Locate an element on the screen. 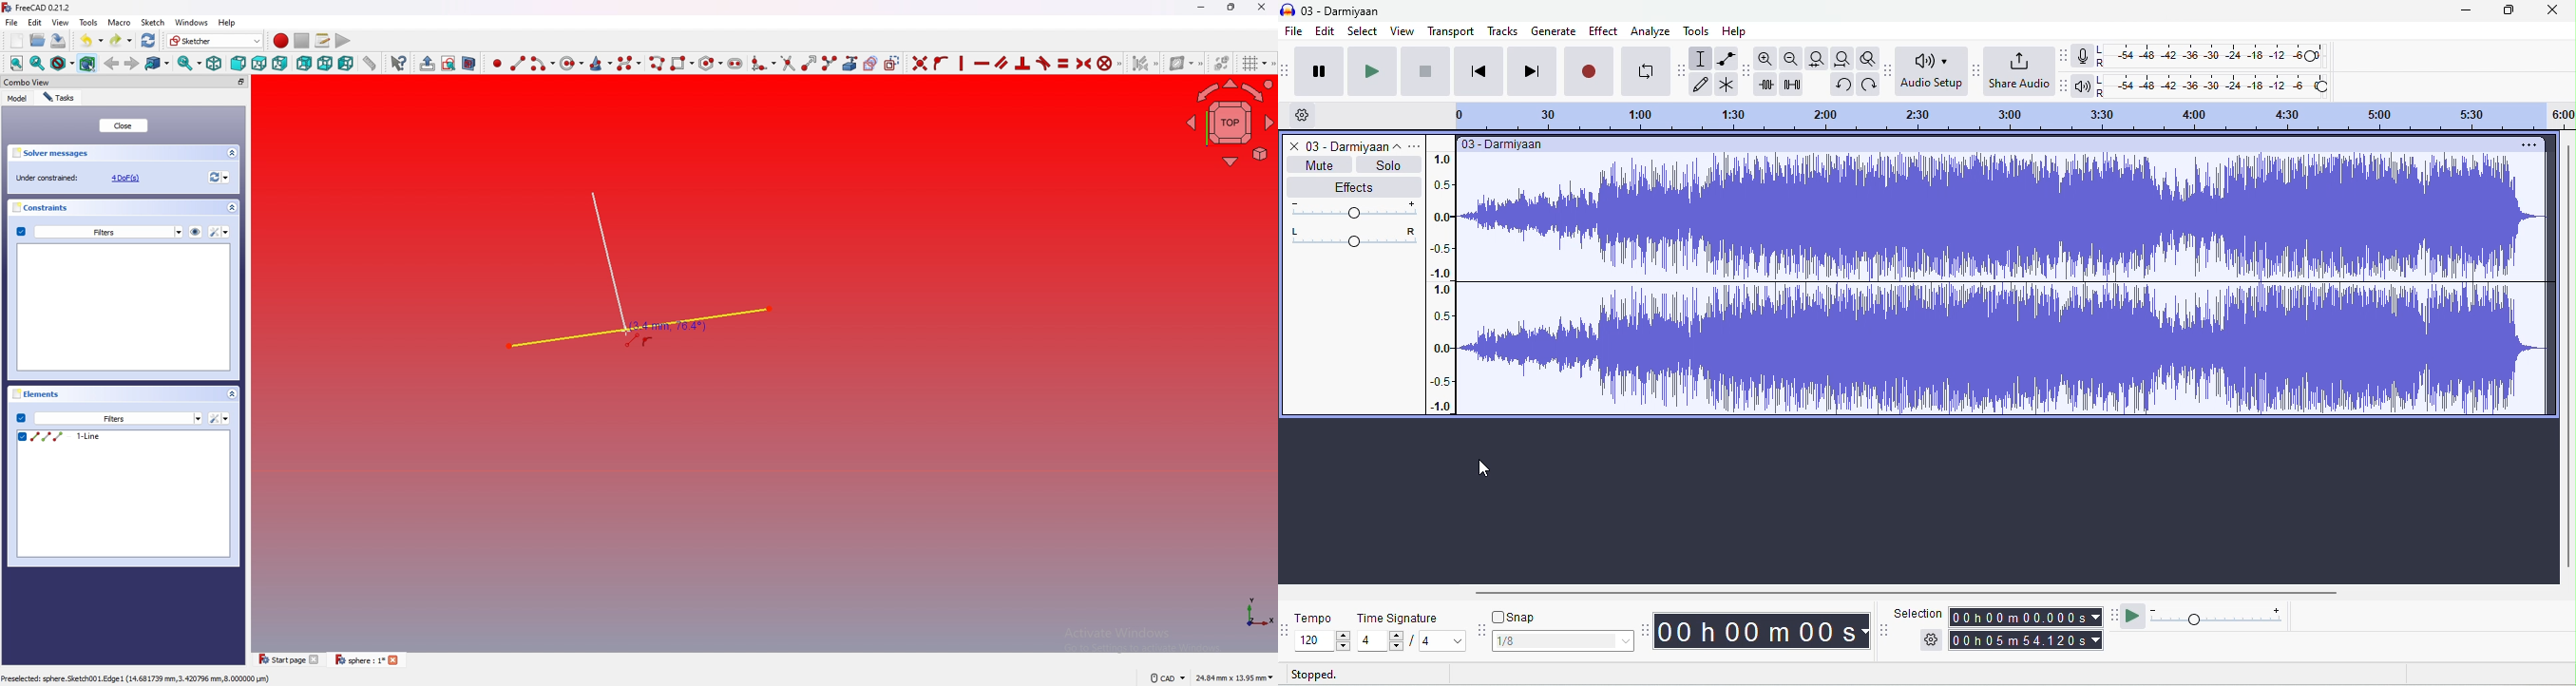 The image size is (2576, 700). Settings is located at coordinates (220, 232).